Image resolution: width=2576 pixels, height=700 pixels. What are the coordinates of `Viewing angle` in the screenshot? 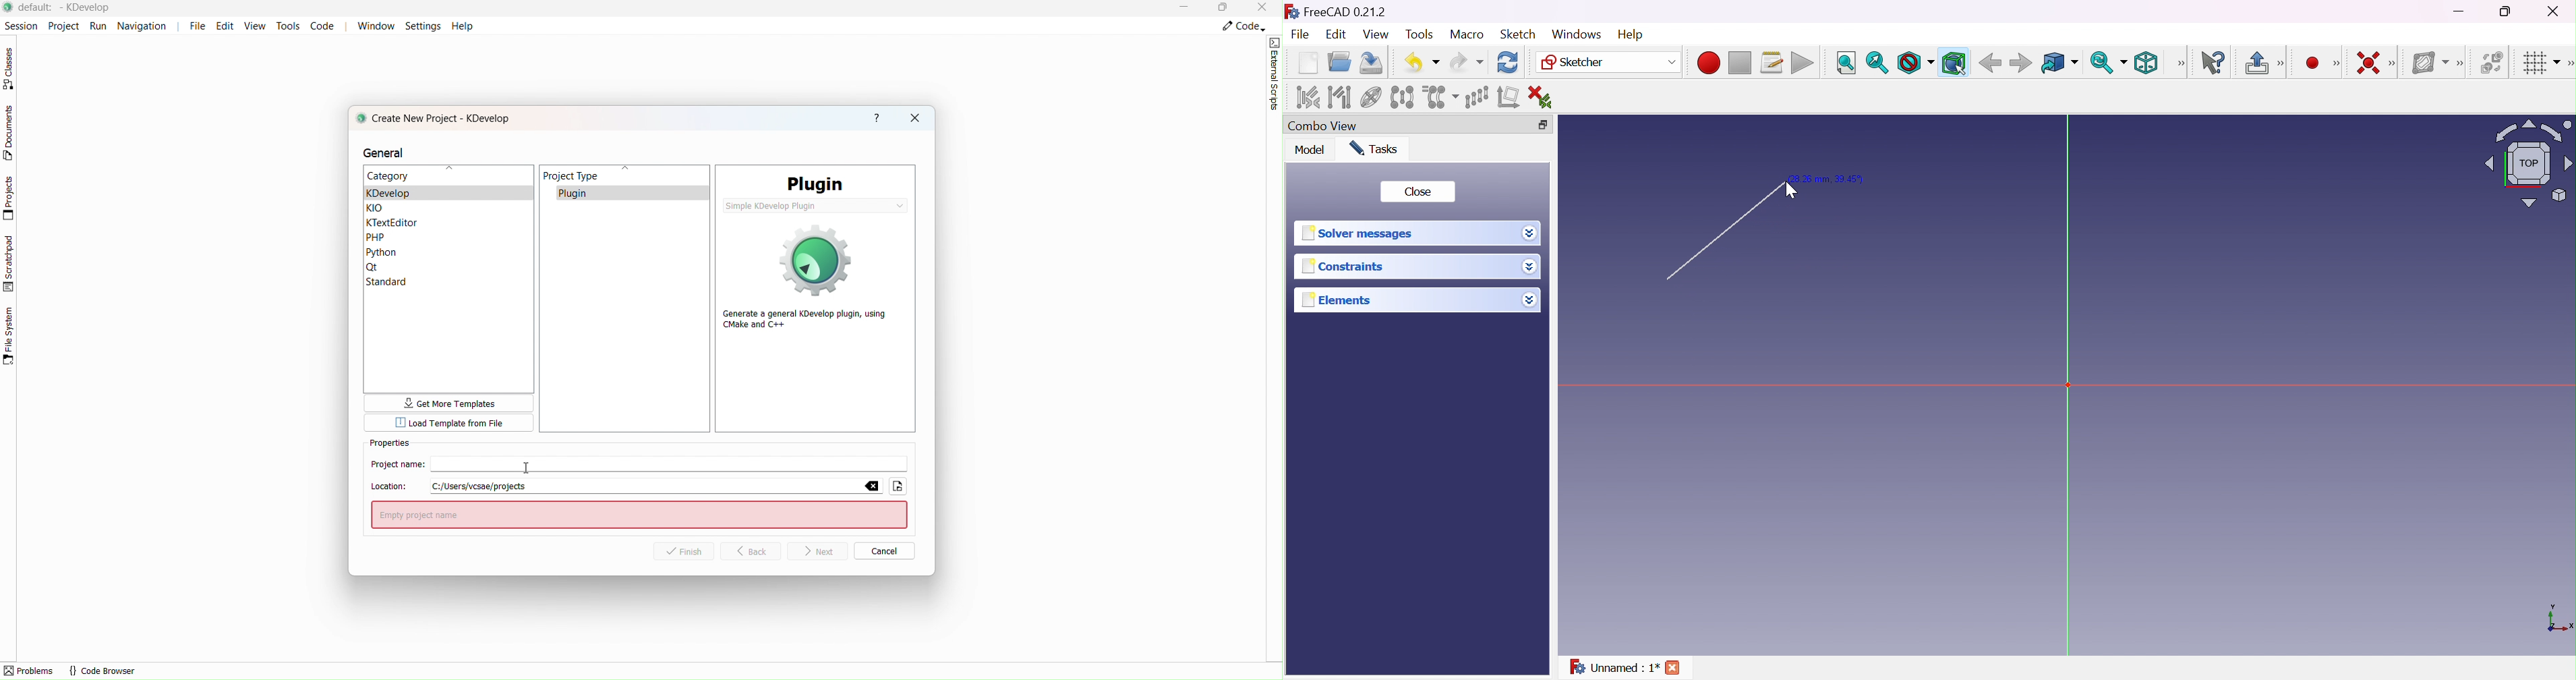 It's located at (2530, 163).